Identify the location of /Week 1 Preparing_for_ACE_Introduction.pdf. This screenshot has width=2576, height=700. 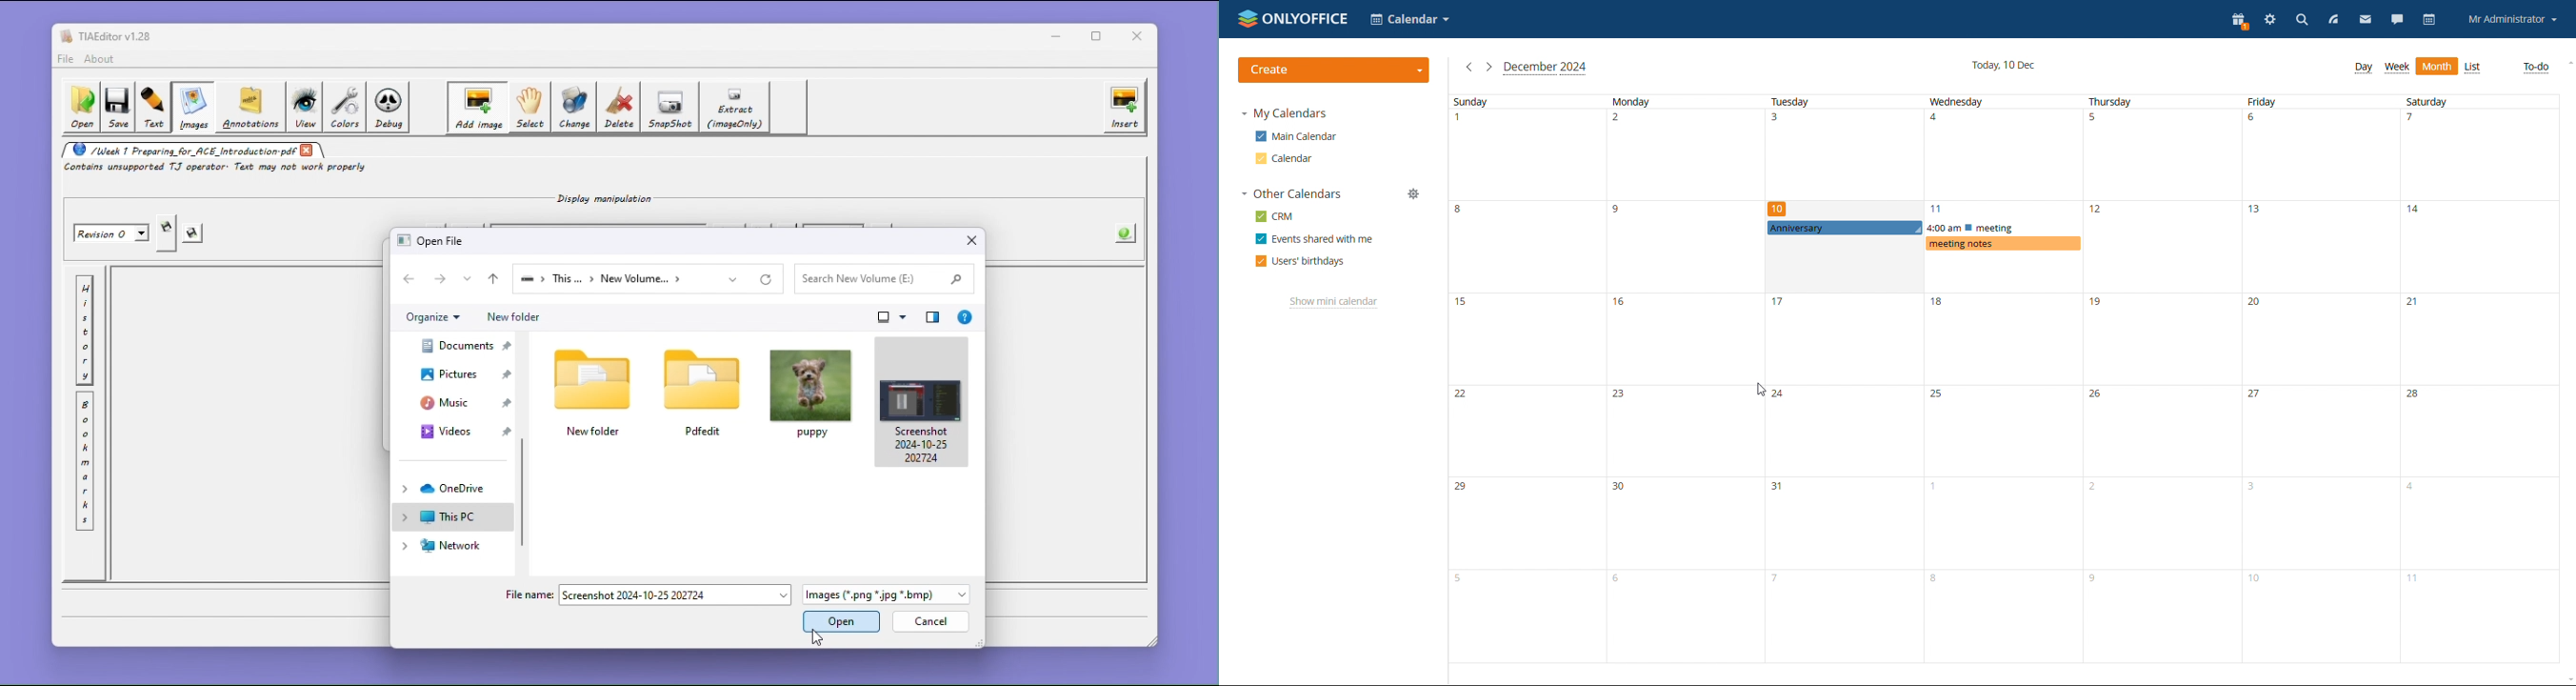
(179, 150).